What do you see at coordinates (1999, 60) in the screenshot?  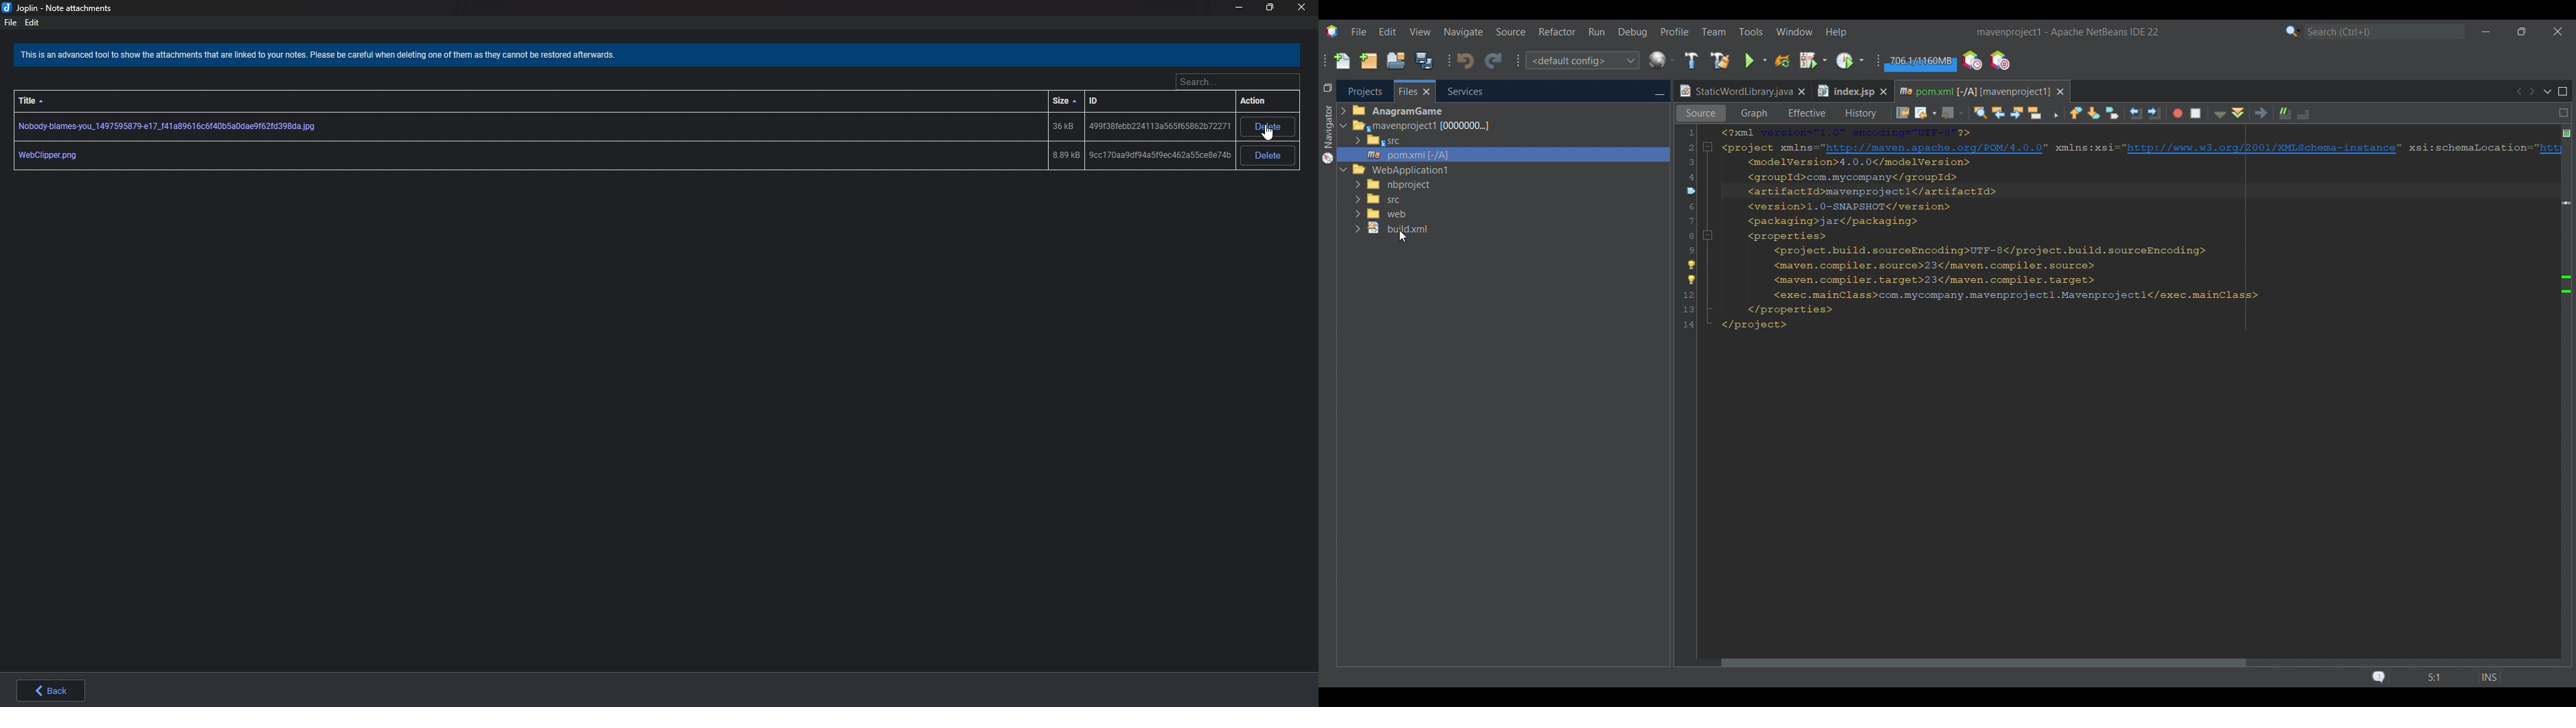 I see `Pause I/O checks` at bounding box center [1999, 60].